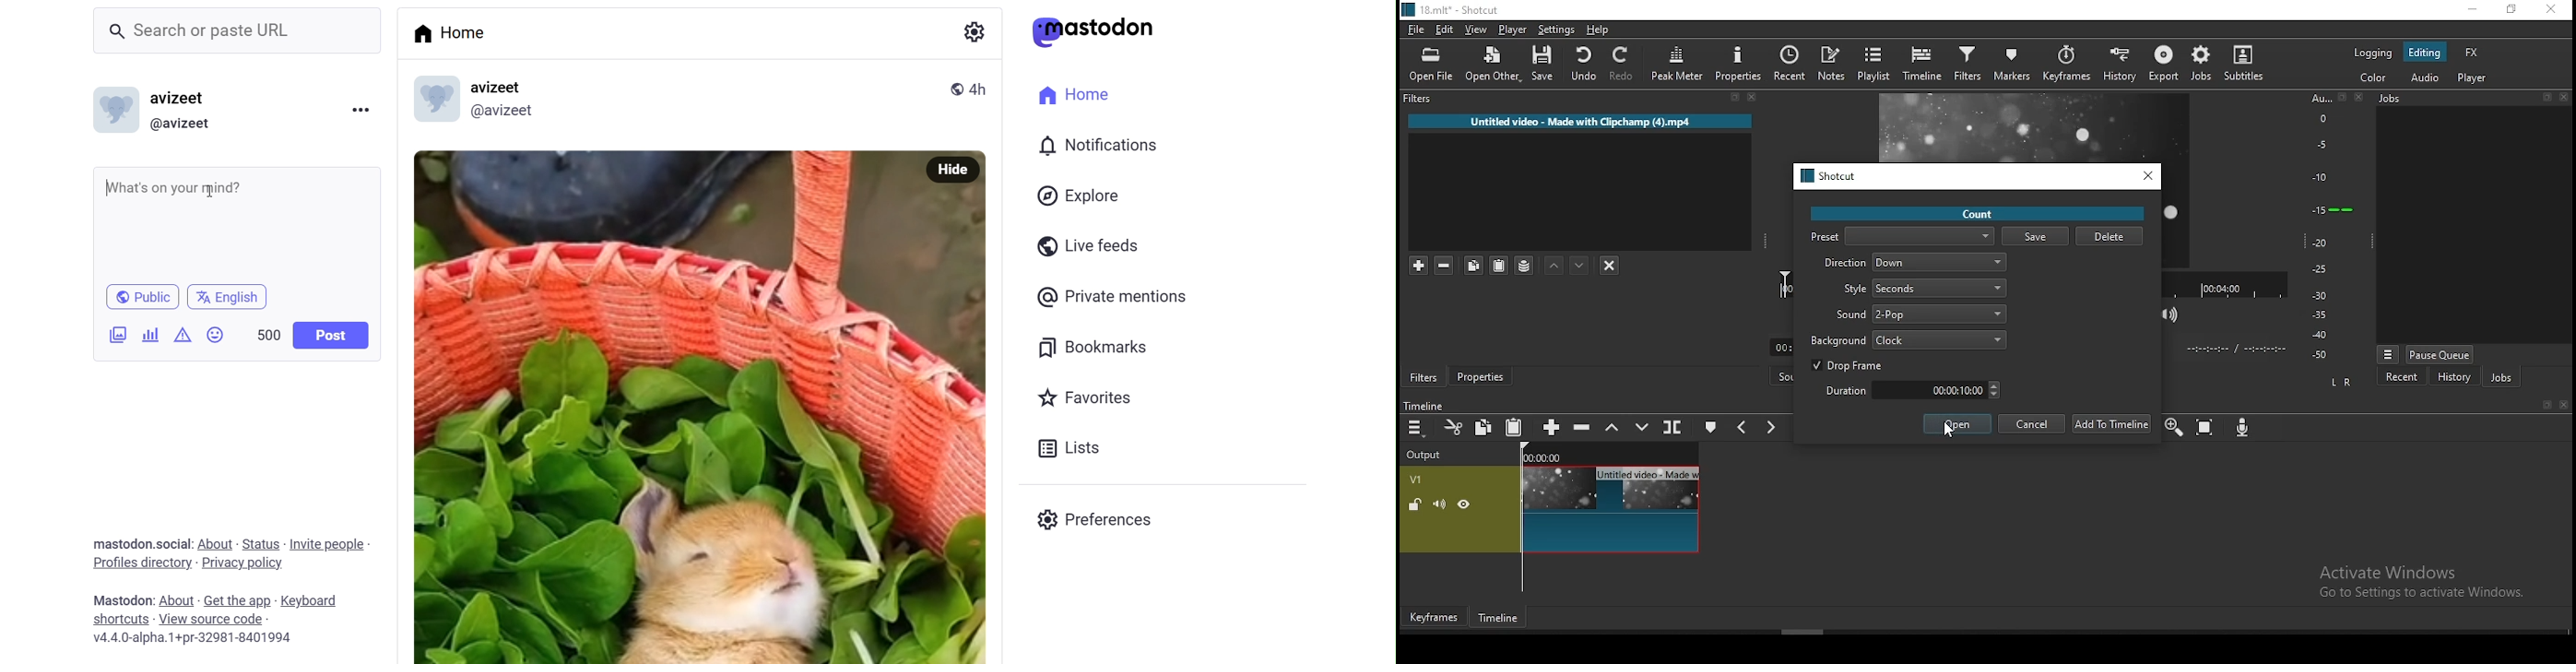 This screenshot has height=672, width=2576. Describe the element at coordinates (1743, 426) in the screenshot. I see `previous marker` at that location.